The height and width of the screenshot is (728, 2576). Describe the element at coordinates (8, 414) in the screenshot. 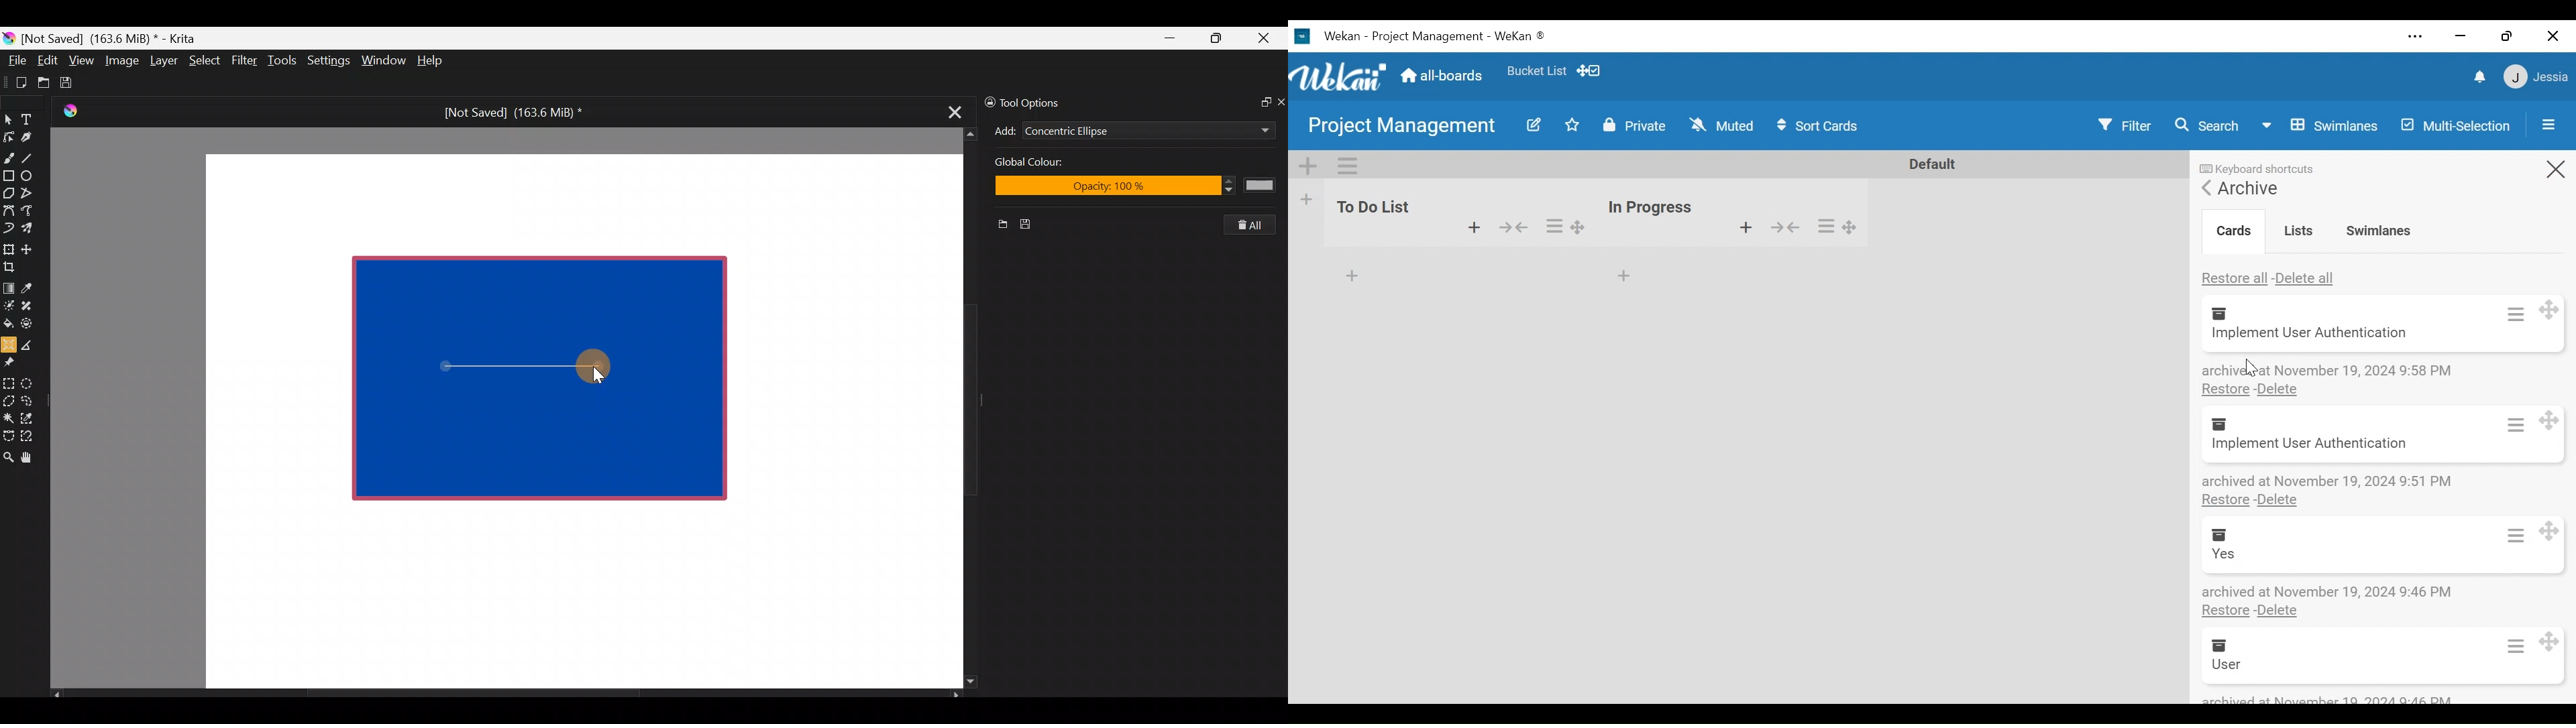

I see `Contiguous selection tool` at that location.